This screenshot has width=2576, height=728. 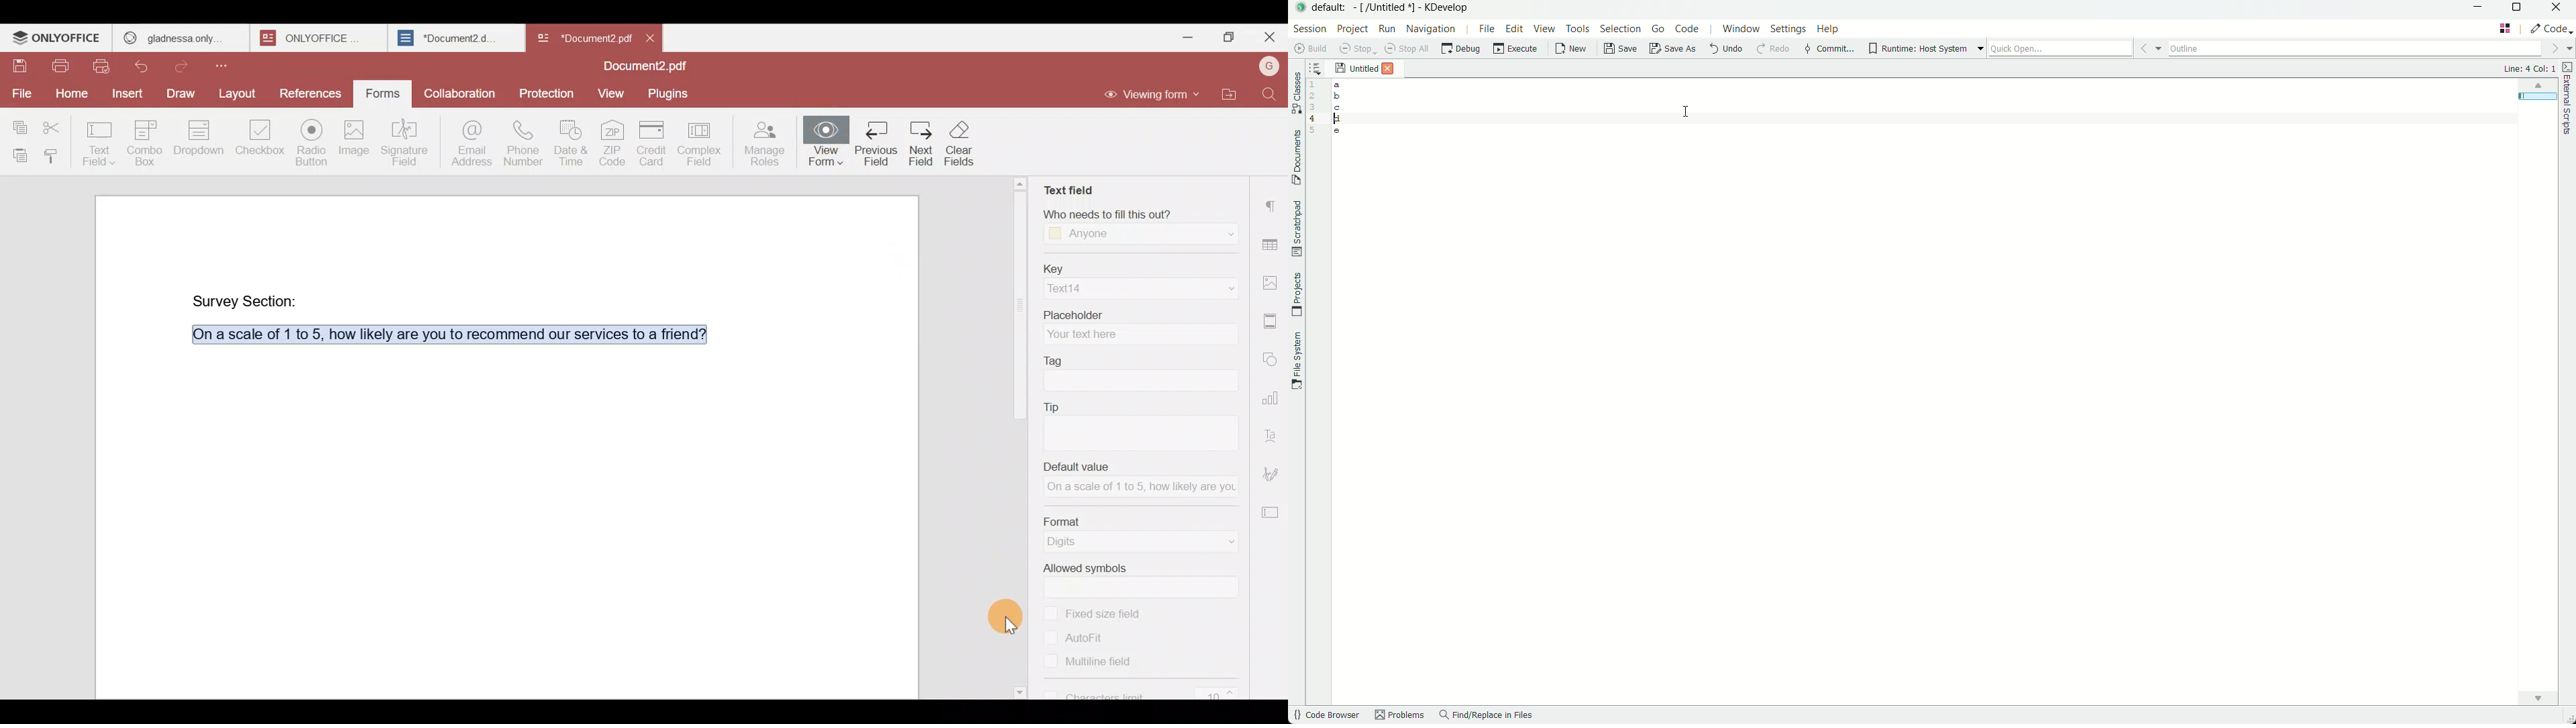 What do you see at coordinates (353, 140) in the screenshot?
I see `Image` at bounding box center [353, 140].